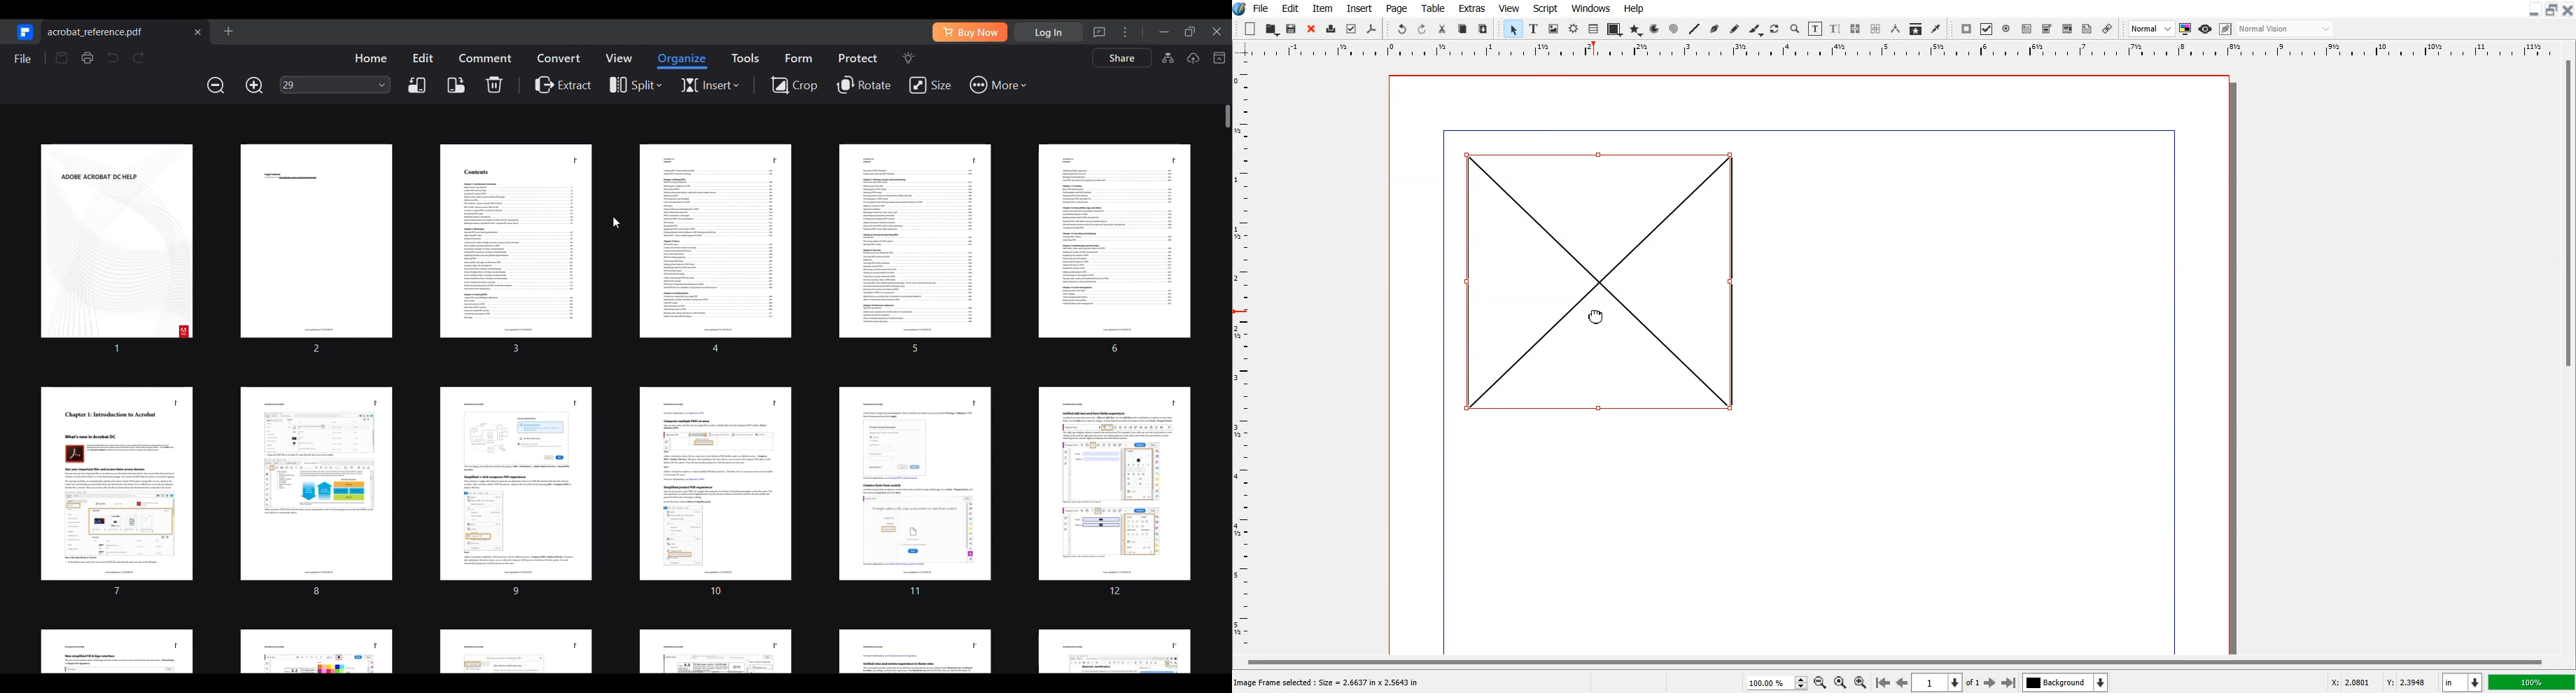 This screenshot has width=2576, height=700. I want to click on Spiral, so click(1673, 28).